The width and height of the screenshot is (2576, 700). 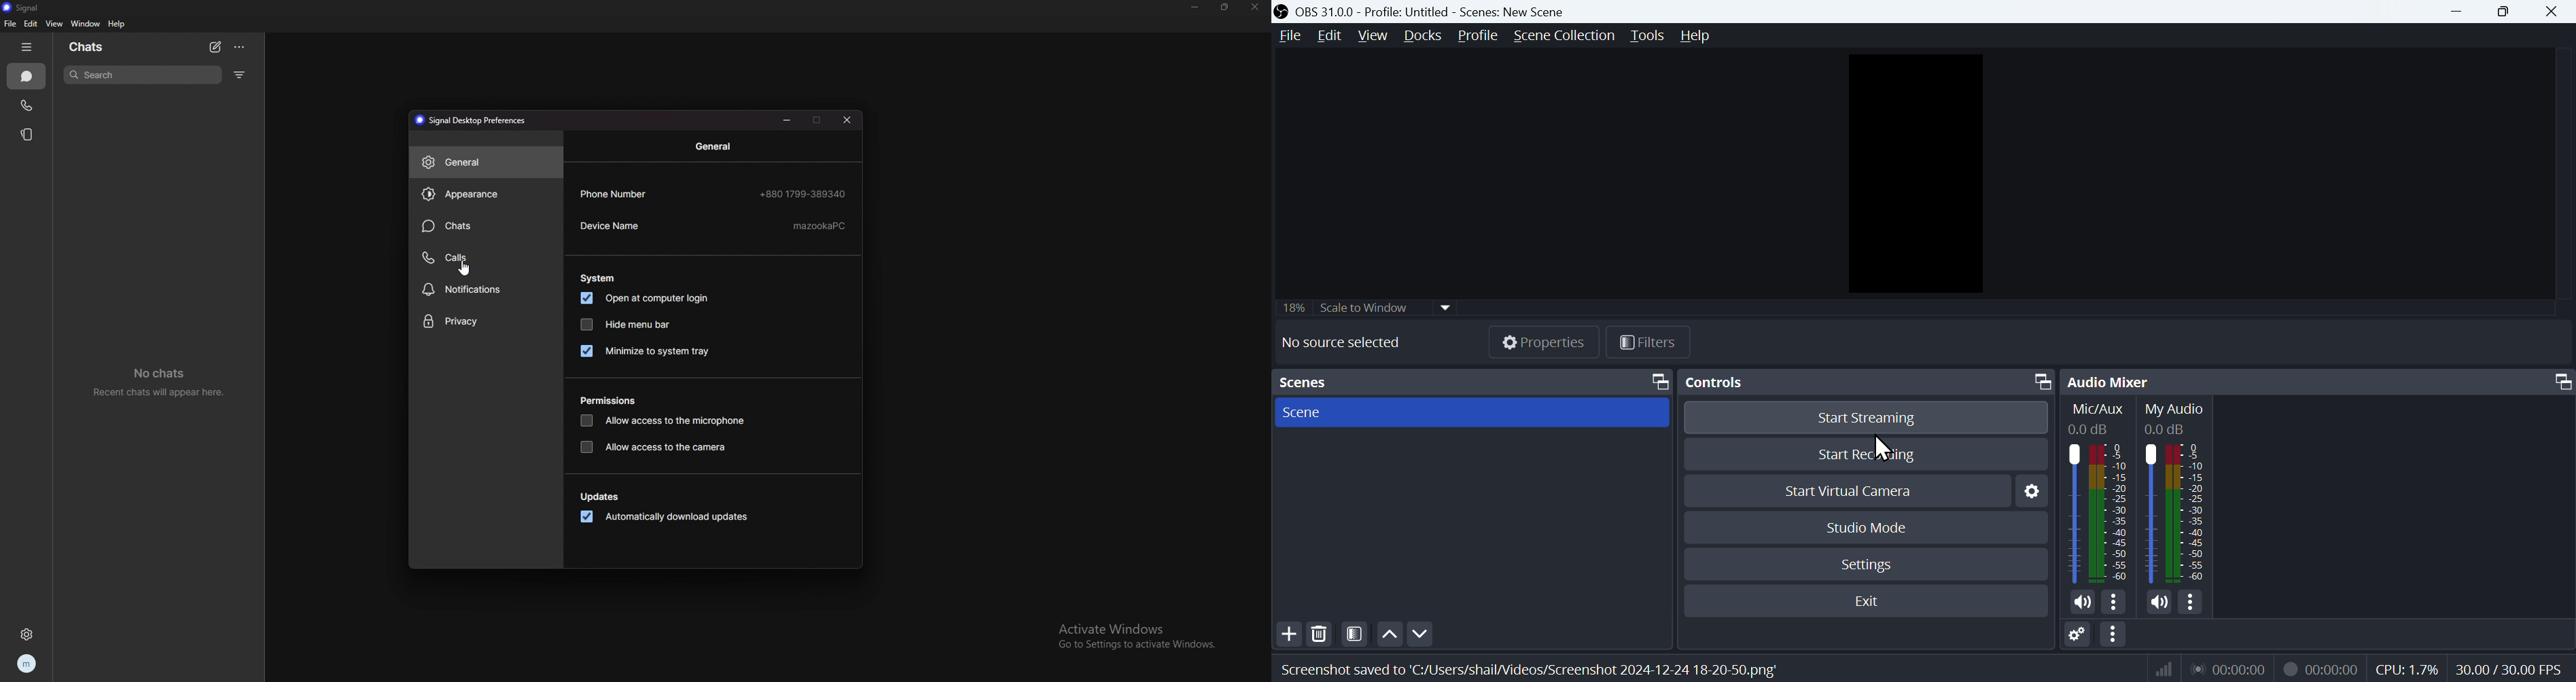 I want to click on Settings, so click(x=1871, y=562).